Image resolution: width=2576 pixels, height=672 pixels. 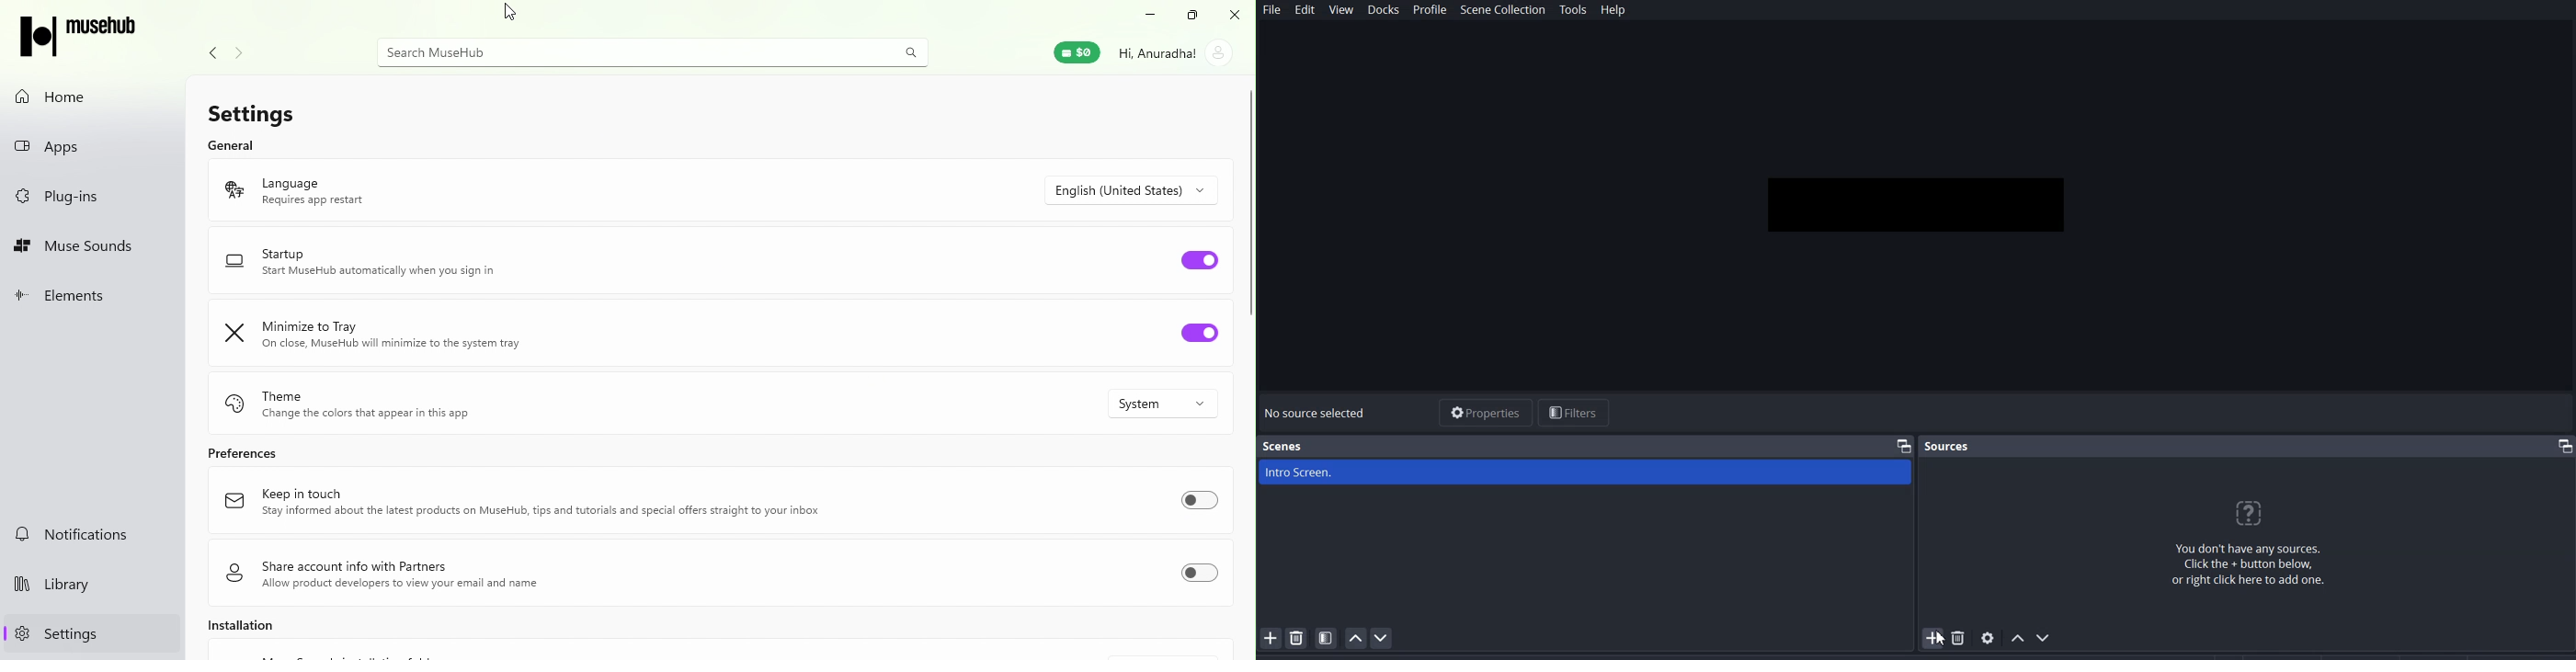 I want to click on Add Scene, so click(x=1268, y=637).